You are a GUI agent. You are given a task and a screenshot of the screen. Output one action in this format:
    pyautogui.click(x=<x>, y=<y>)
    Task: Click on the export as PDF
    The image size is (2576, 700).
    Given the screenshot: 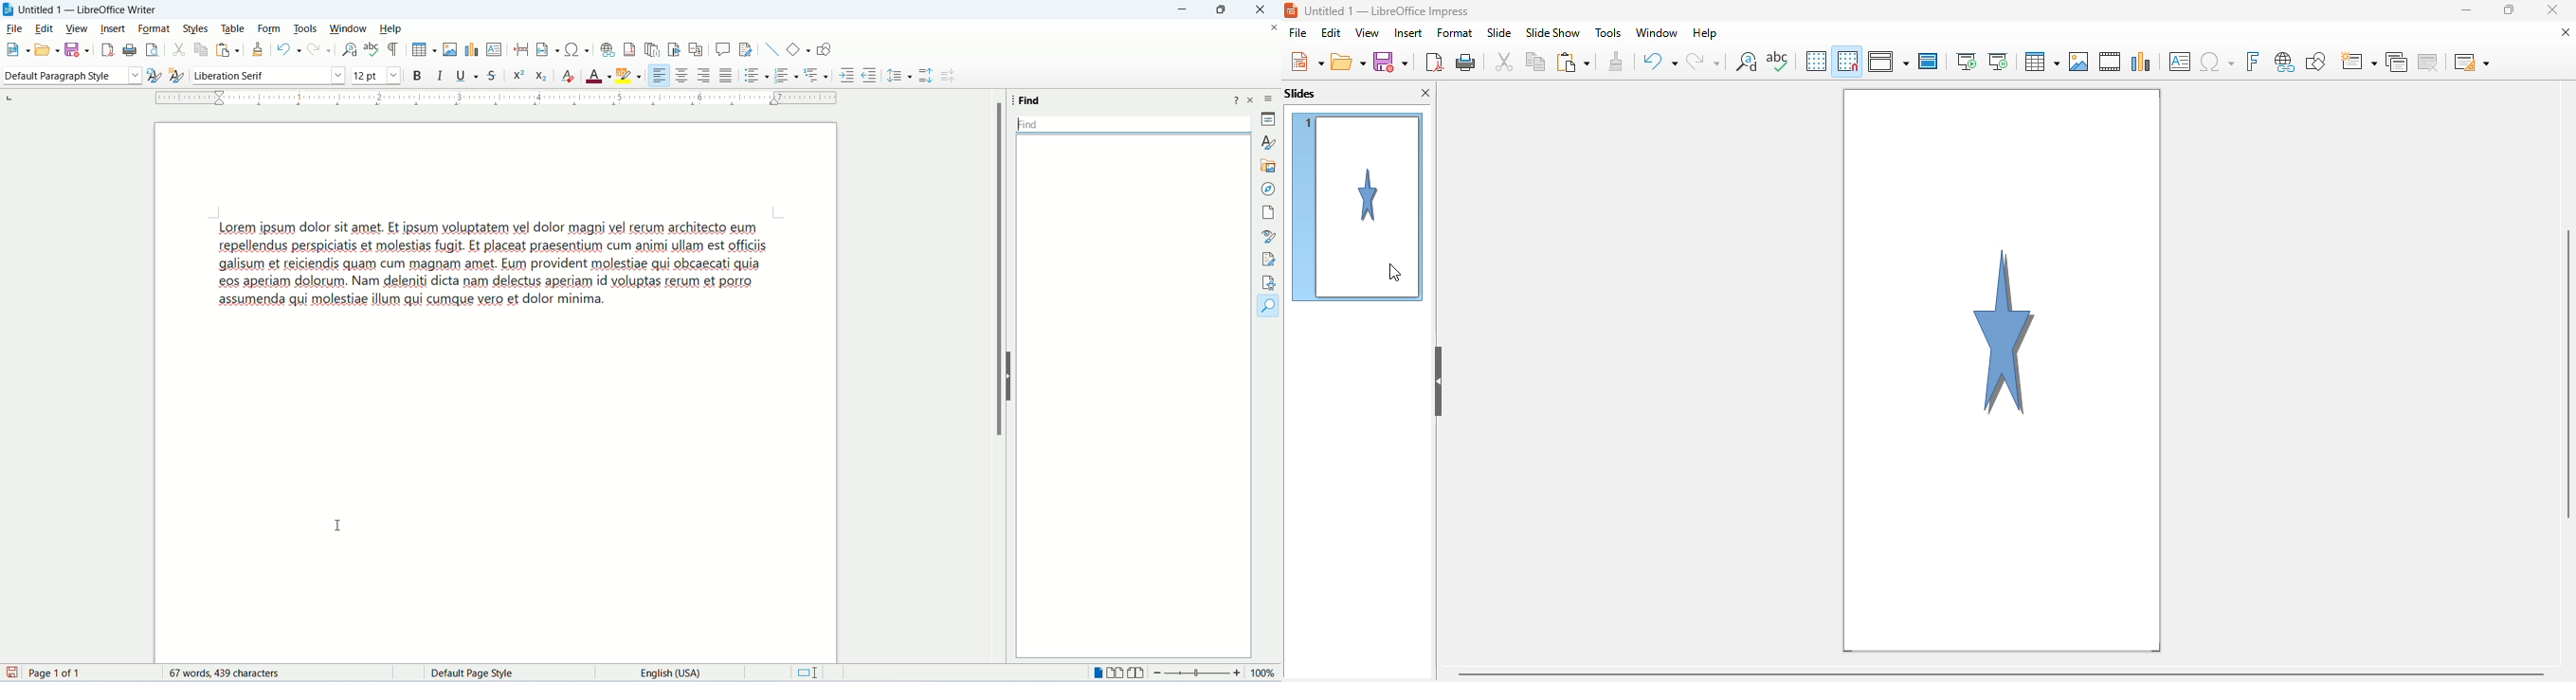 What is the action you would take?
    pyautogui.click(x=108, y=50)
    